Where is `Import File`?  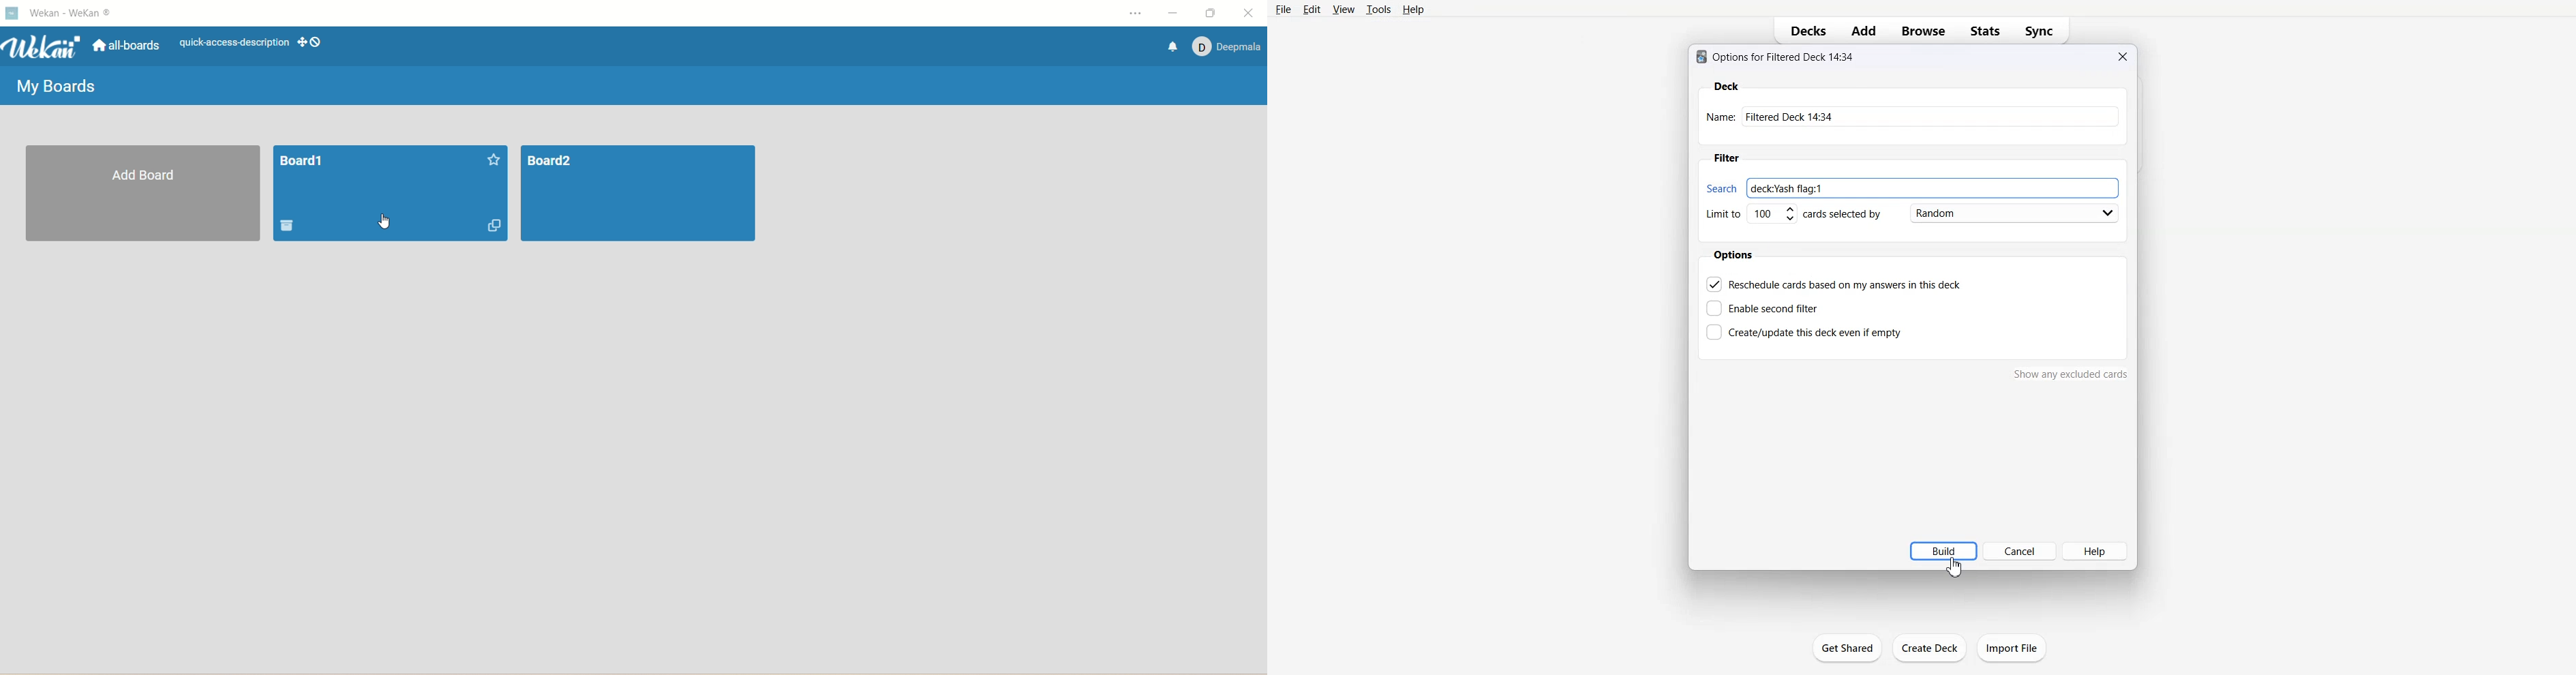 Import File is located at coordinates (2012, 648).